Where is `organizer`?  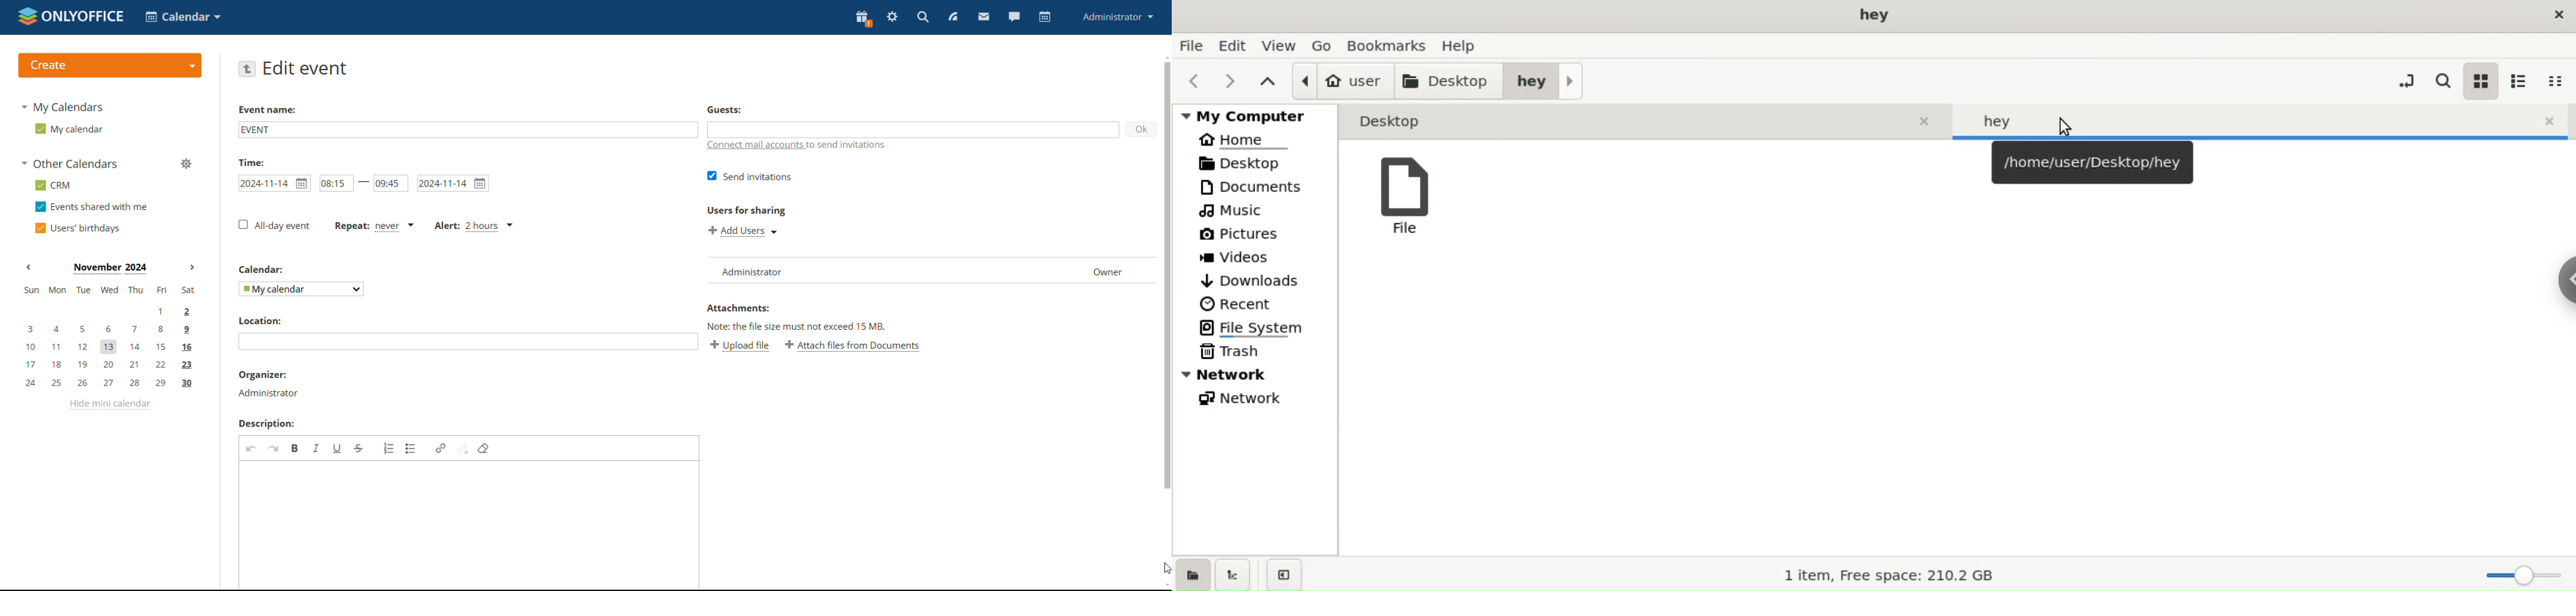 organizer is located at coordinates (269, 393).